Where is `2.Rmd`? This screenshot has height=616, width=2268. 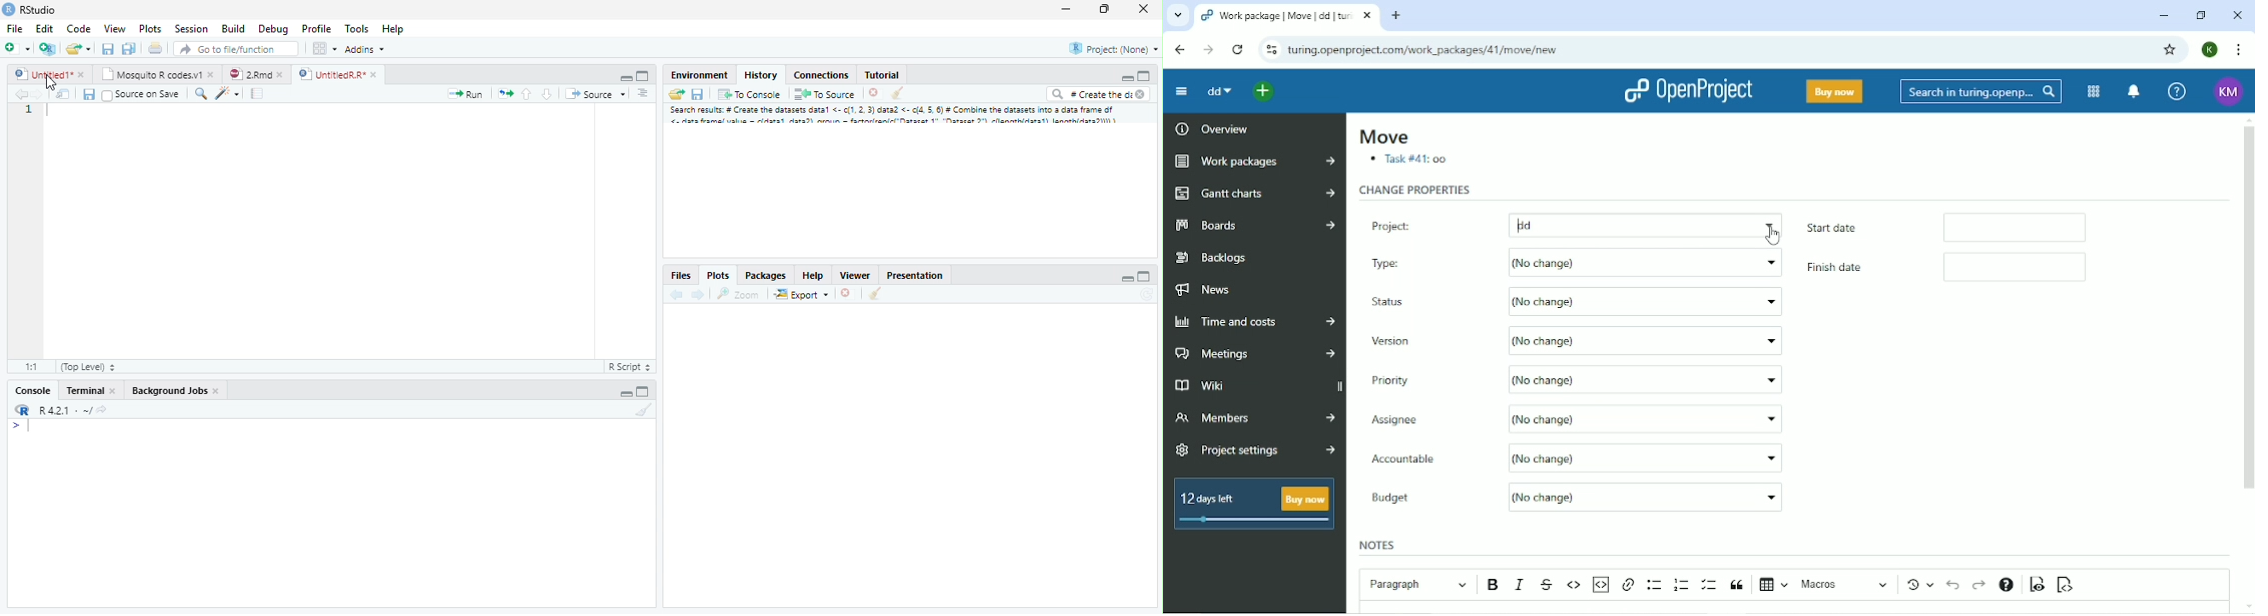 2.Rmd is located at coordinates (254, 72).